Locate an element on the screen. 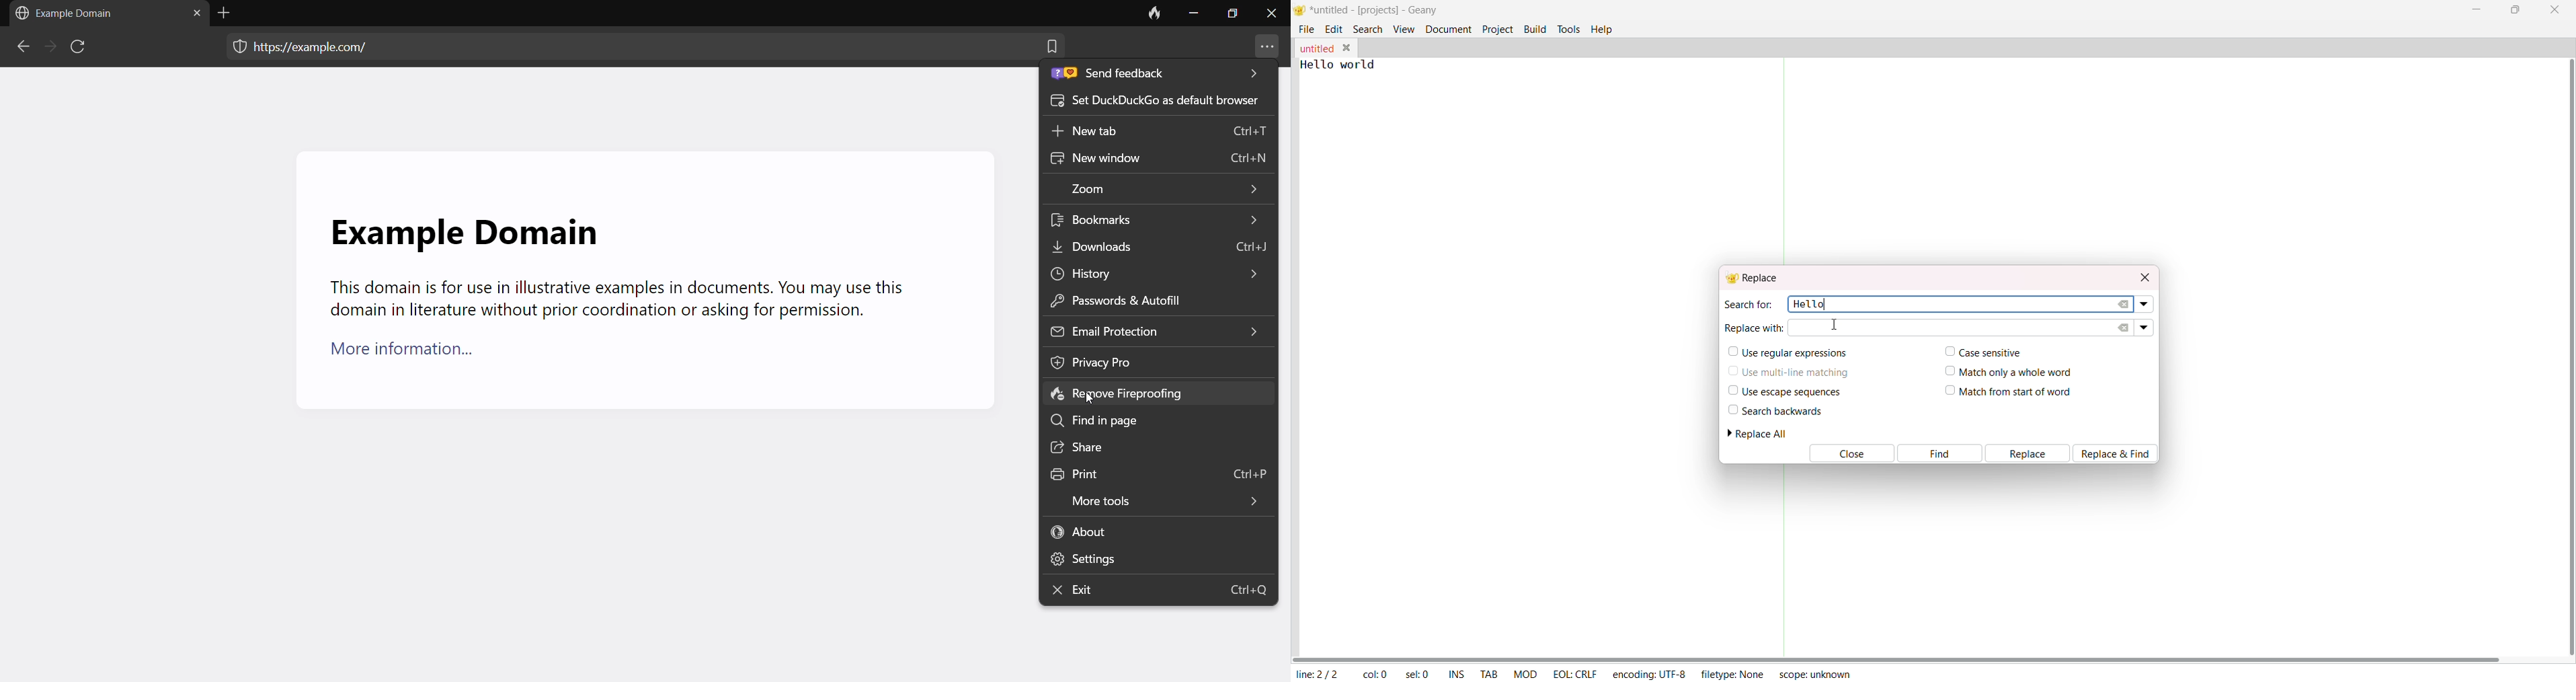  Example Domain is located at coordinates (462, 225).